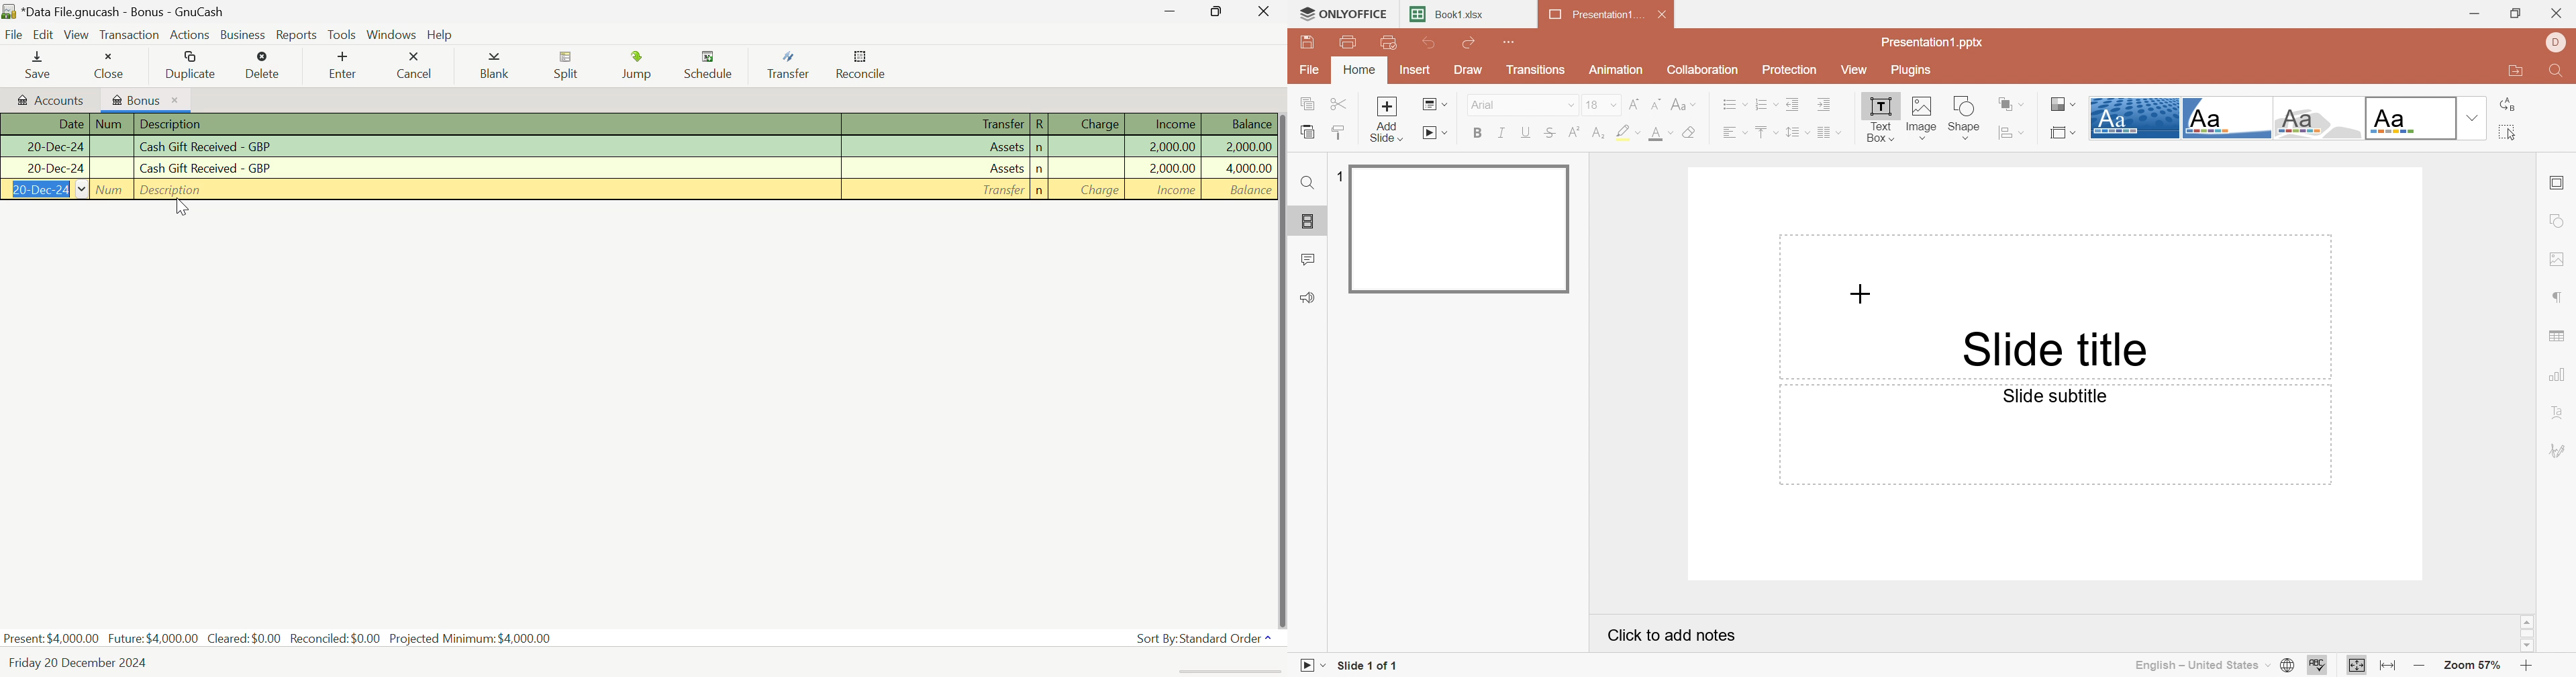 This screenshot has height=700, width=2576. Describe the element at coordinates (128, 34) in the screenshot. I see `Transaction` at that location.